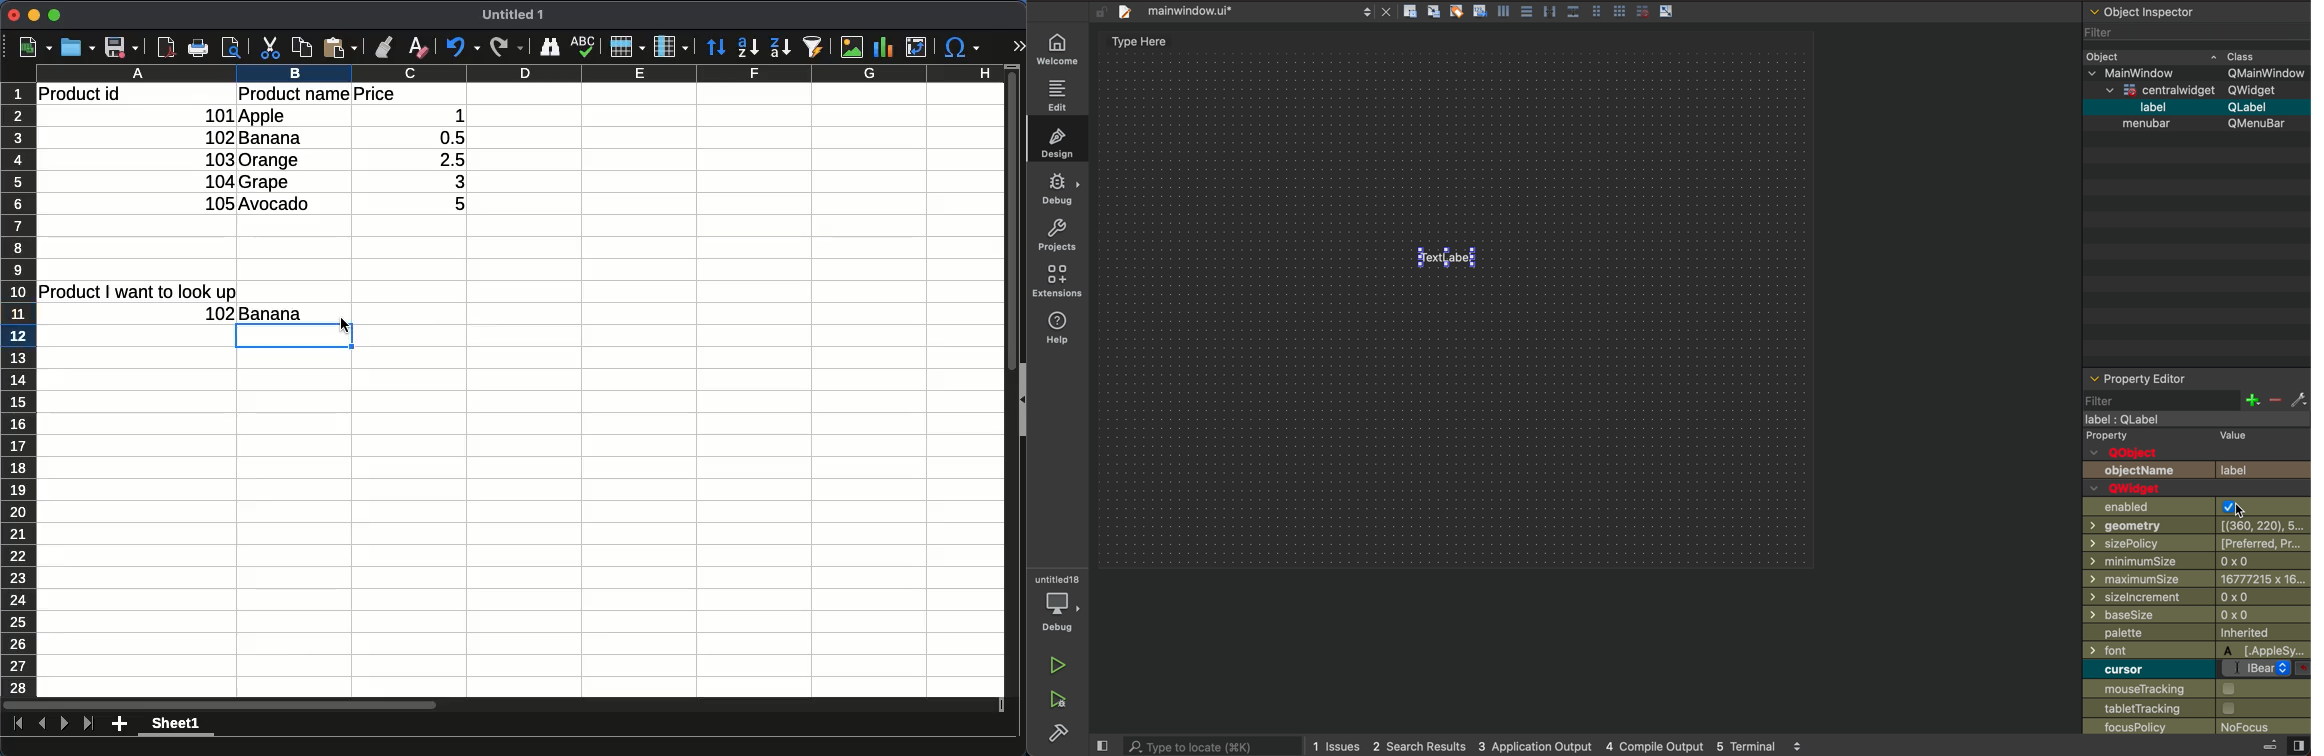 The height and width of the screenshot is (756, 2324). What do you see at coordinates (382, 47) in the screenshot?
I see `clone formatting` at bounding box center [382, 47].